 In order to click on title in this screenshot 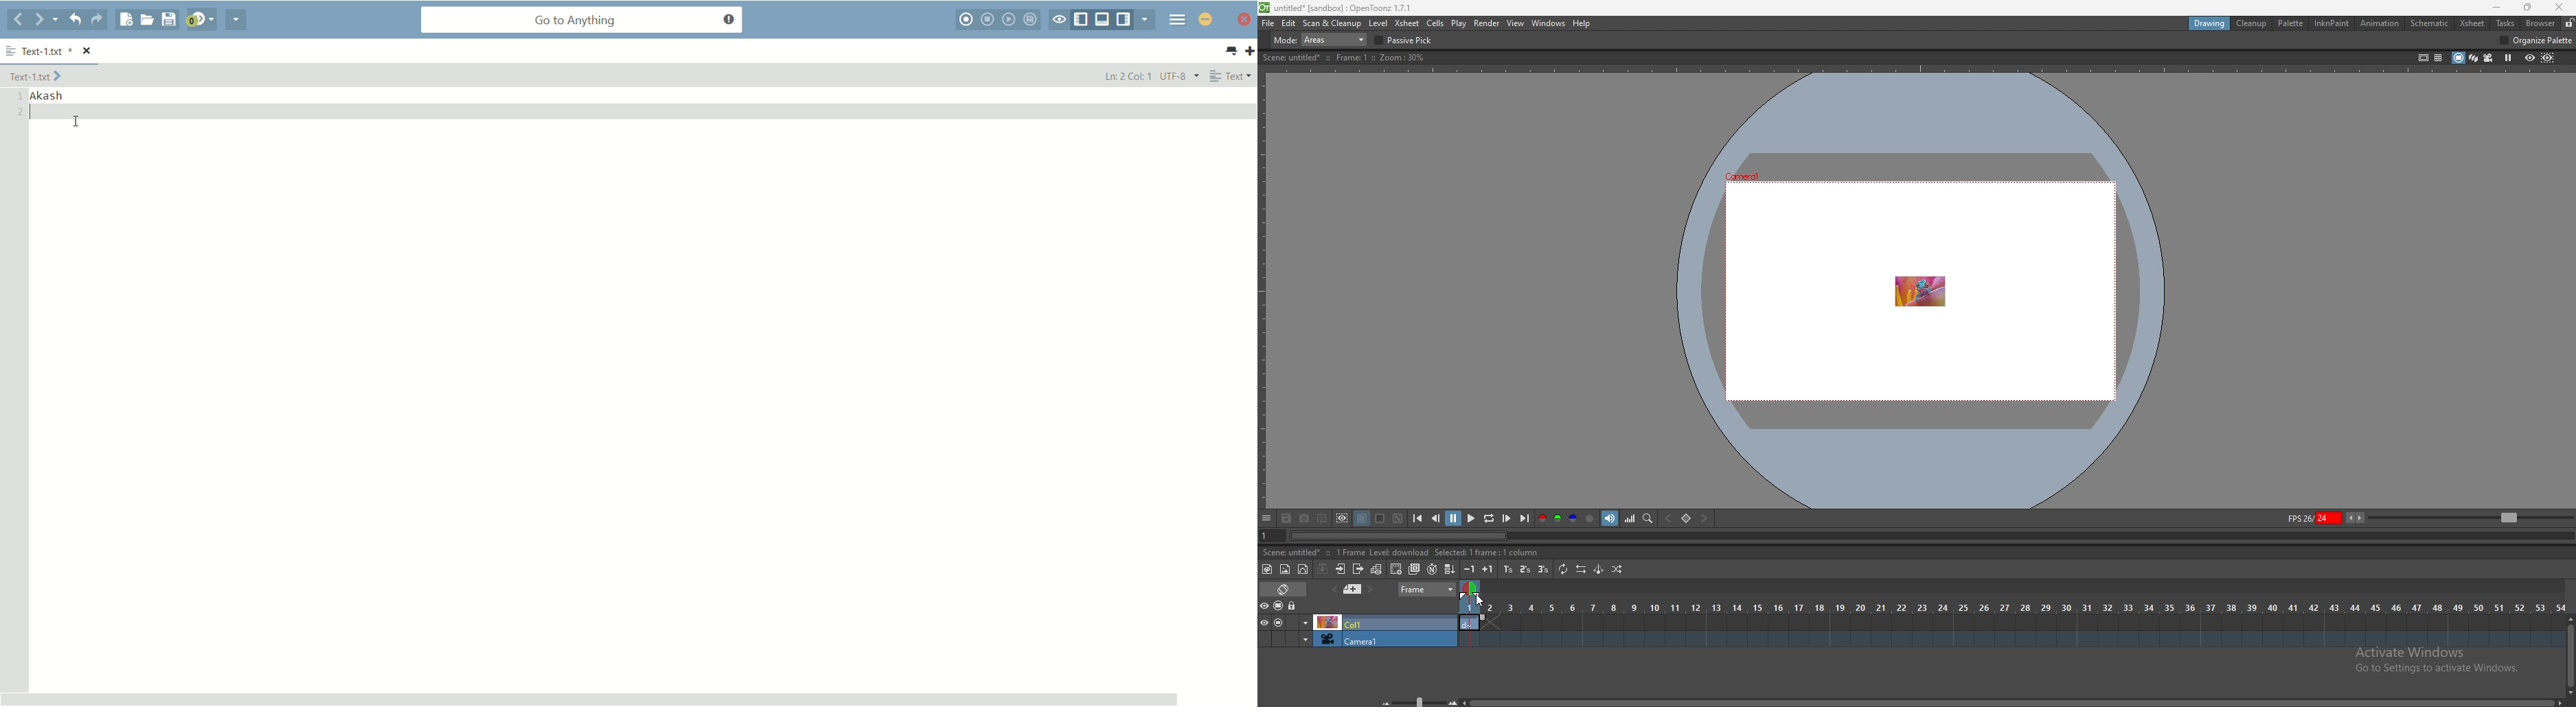, I will do `click(1338, 8)`.